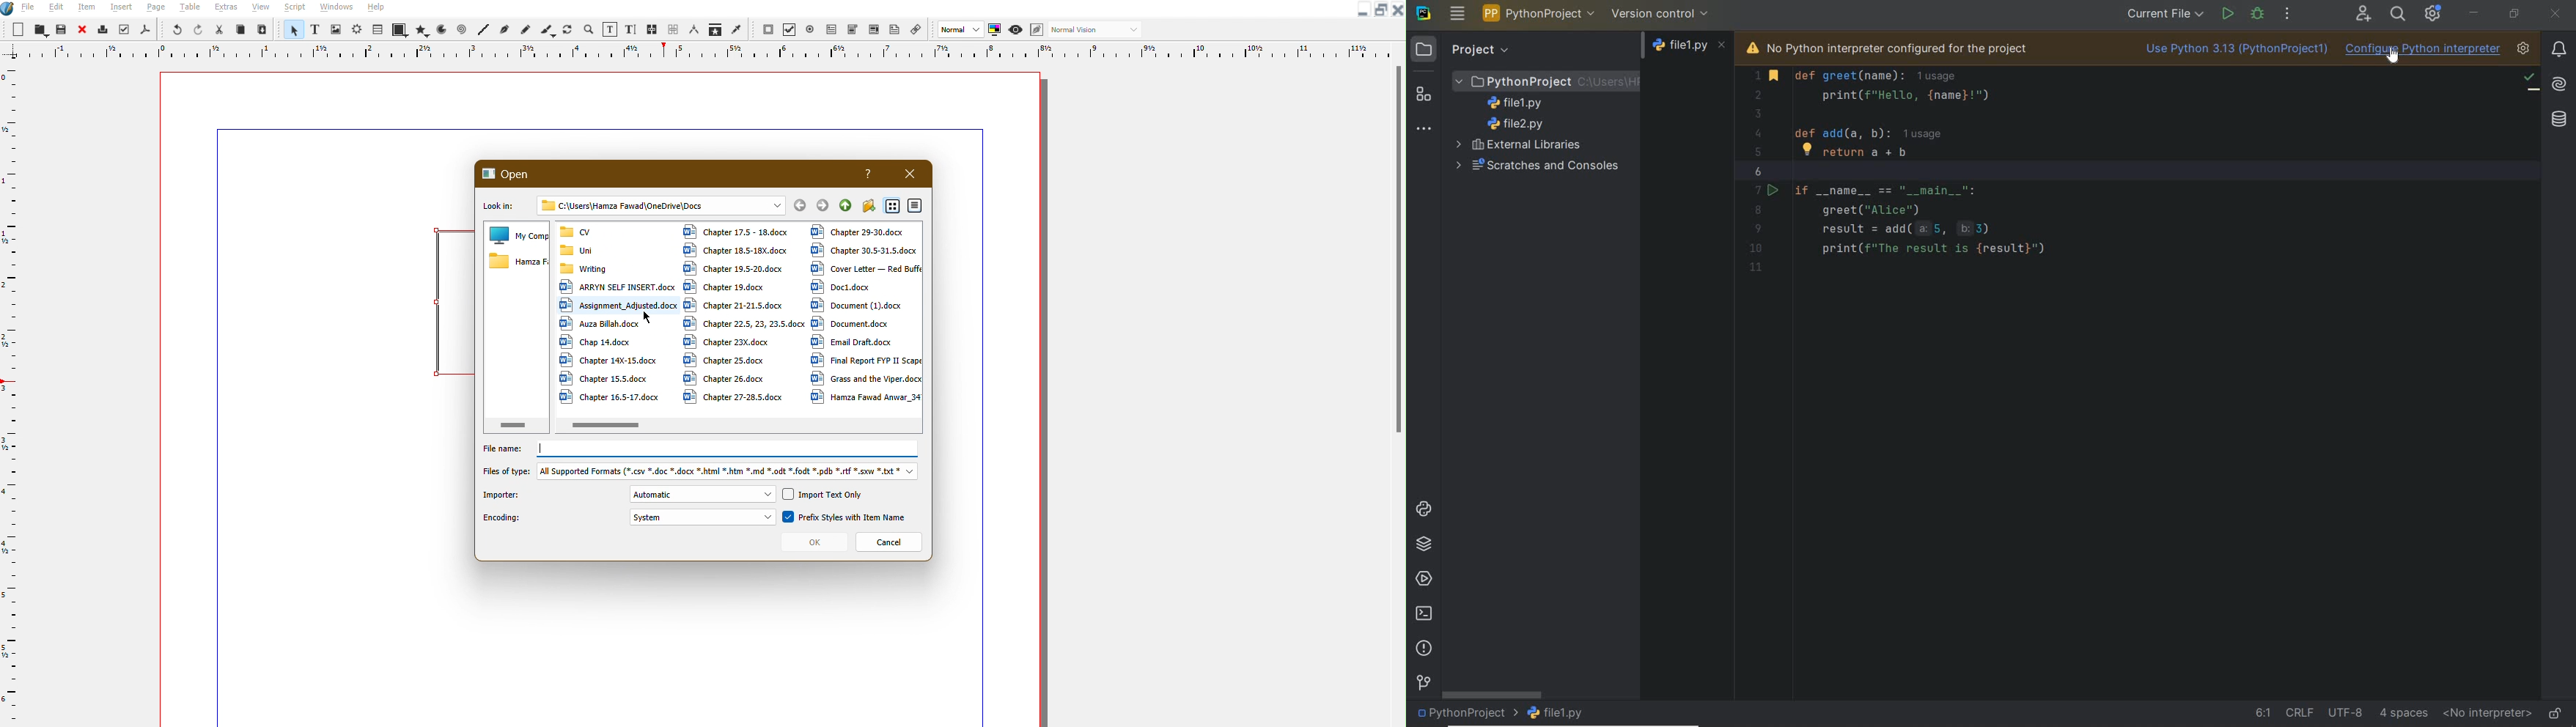  What do you see at coordinates (1467, 714) in the screenshot?
I see `project name` at bounding box center [1467, 714].